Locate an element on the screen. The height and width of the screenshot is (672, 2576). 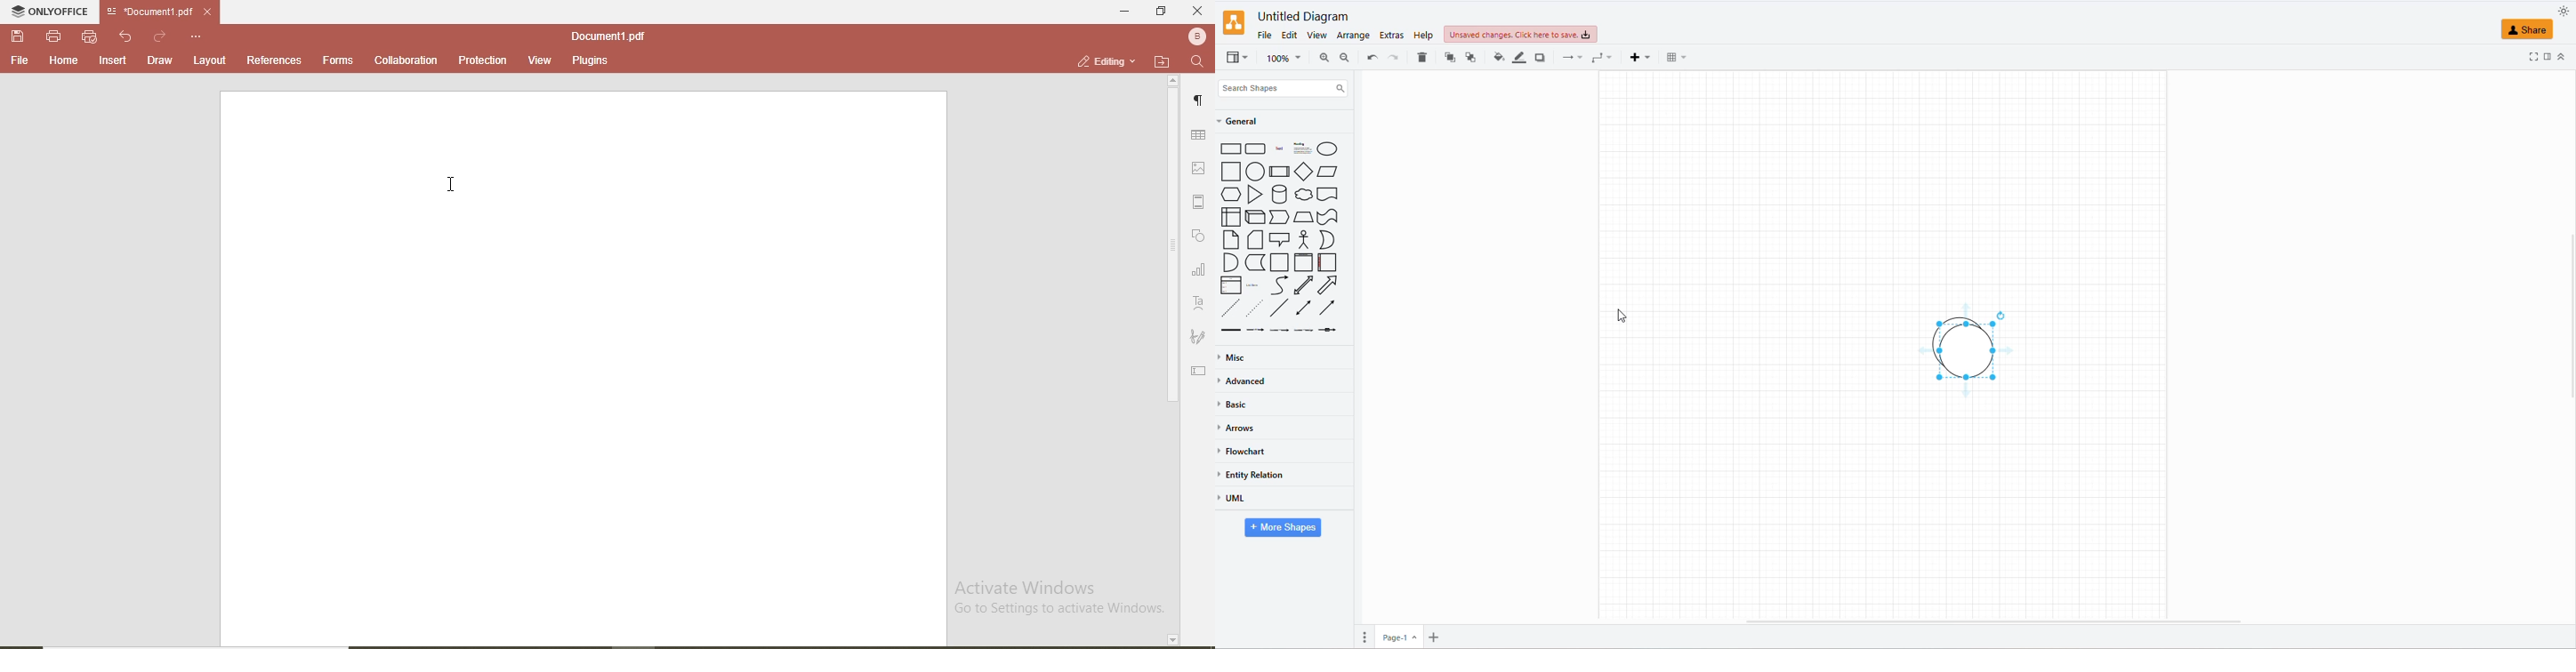
SEARCH is located at coordinates (1280, 90).